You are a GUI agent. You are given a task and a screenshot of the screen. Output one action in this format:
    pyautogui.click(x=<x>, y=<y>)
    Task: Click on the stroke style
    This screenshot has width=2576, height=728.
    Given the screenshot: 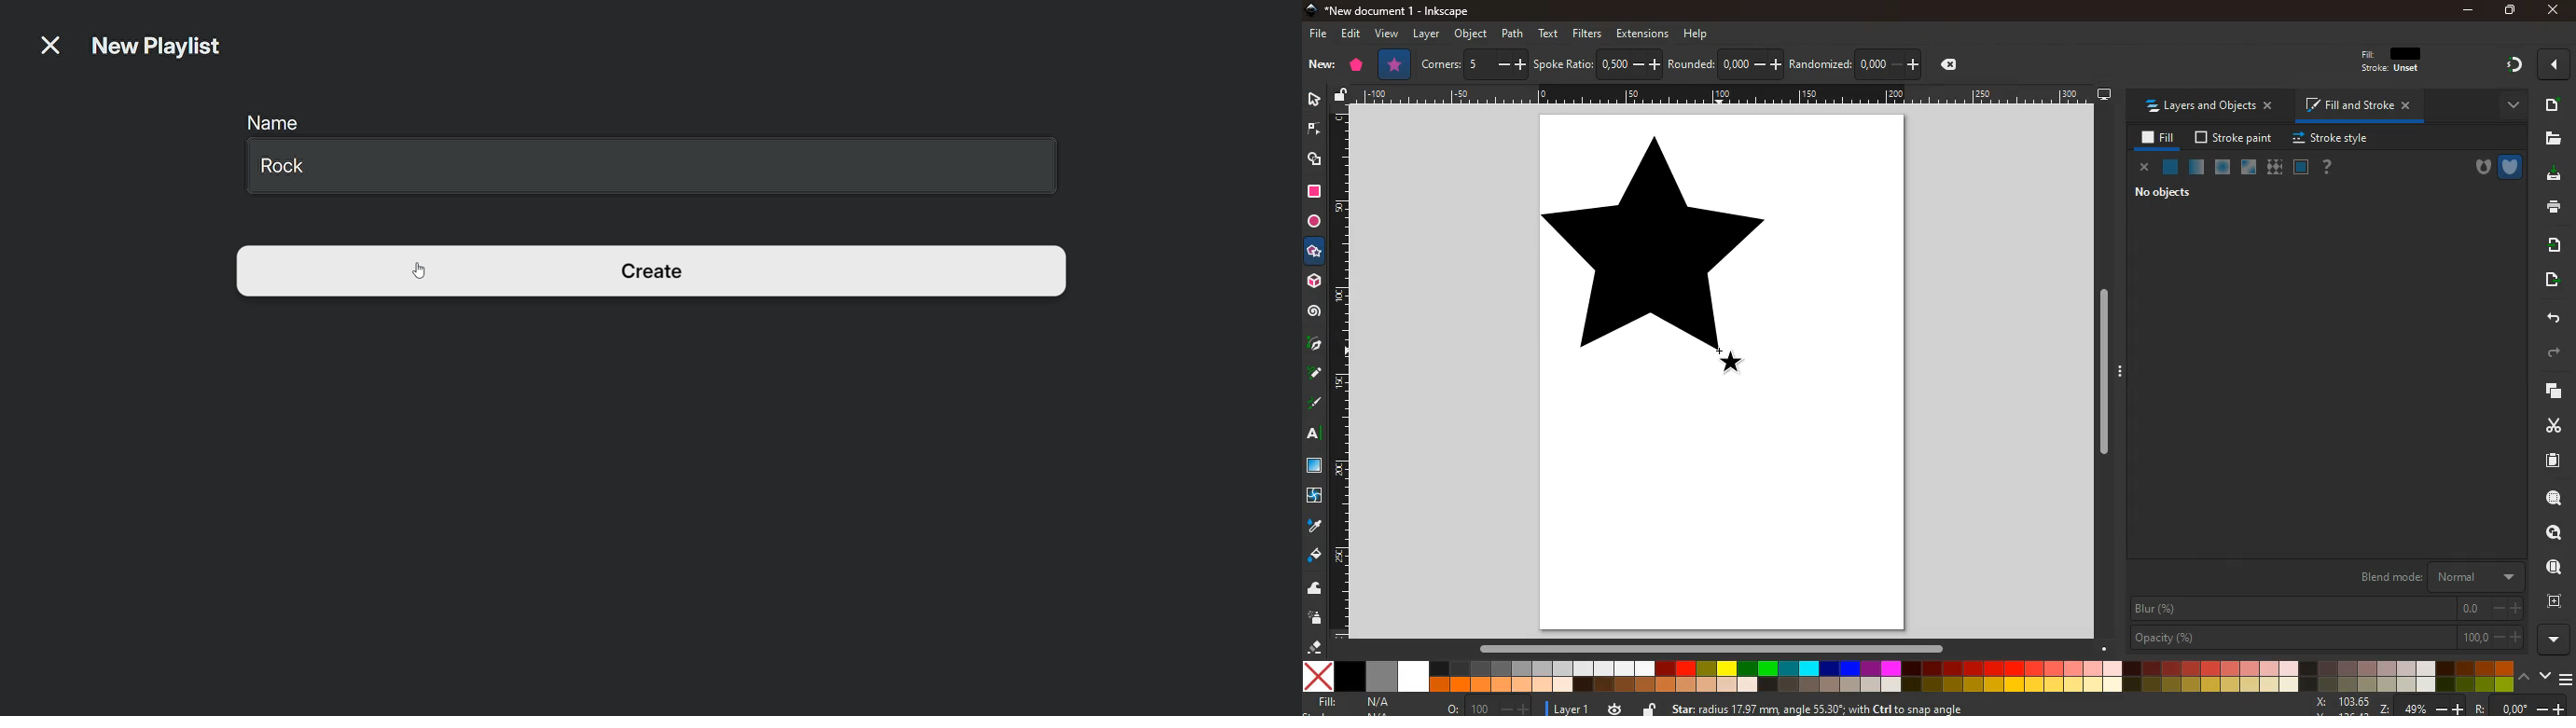 What is the action you would take?
    pyautogui.click(x=2334, y=139)
    